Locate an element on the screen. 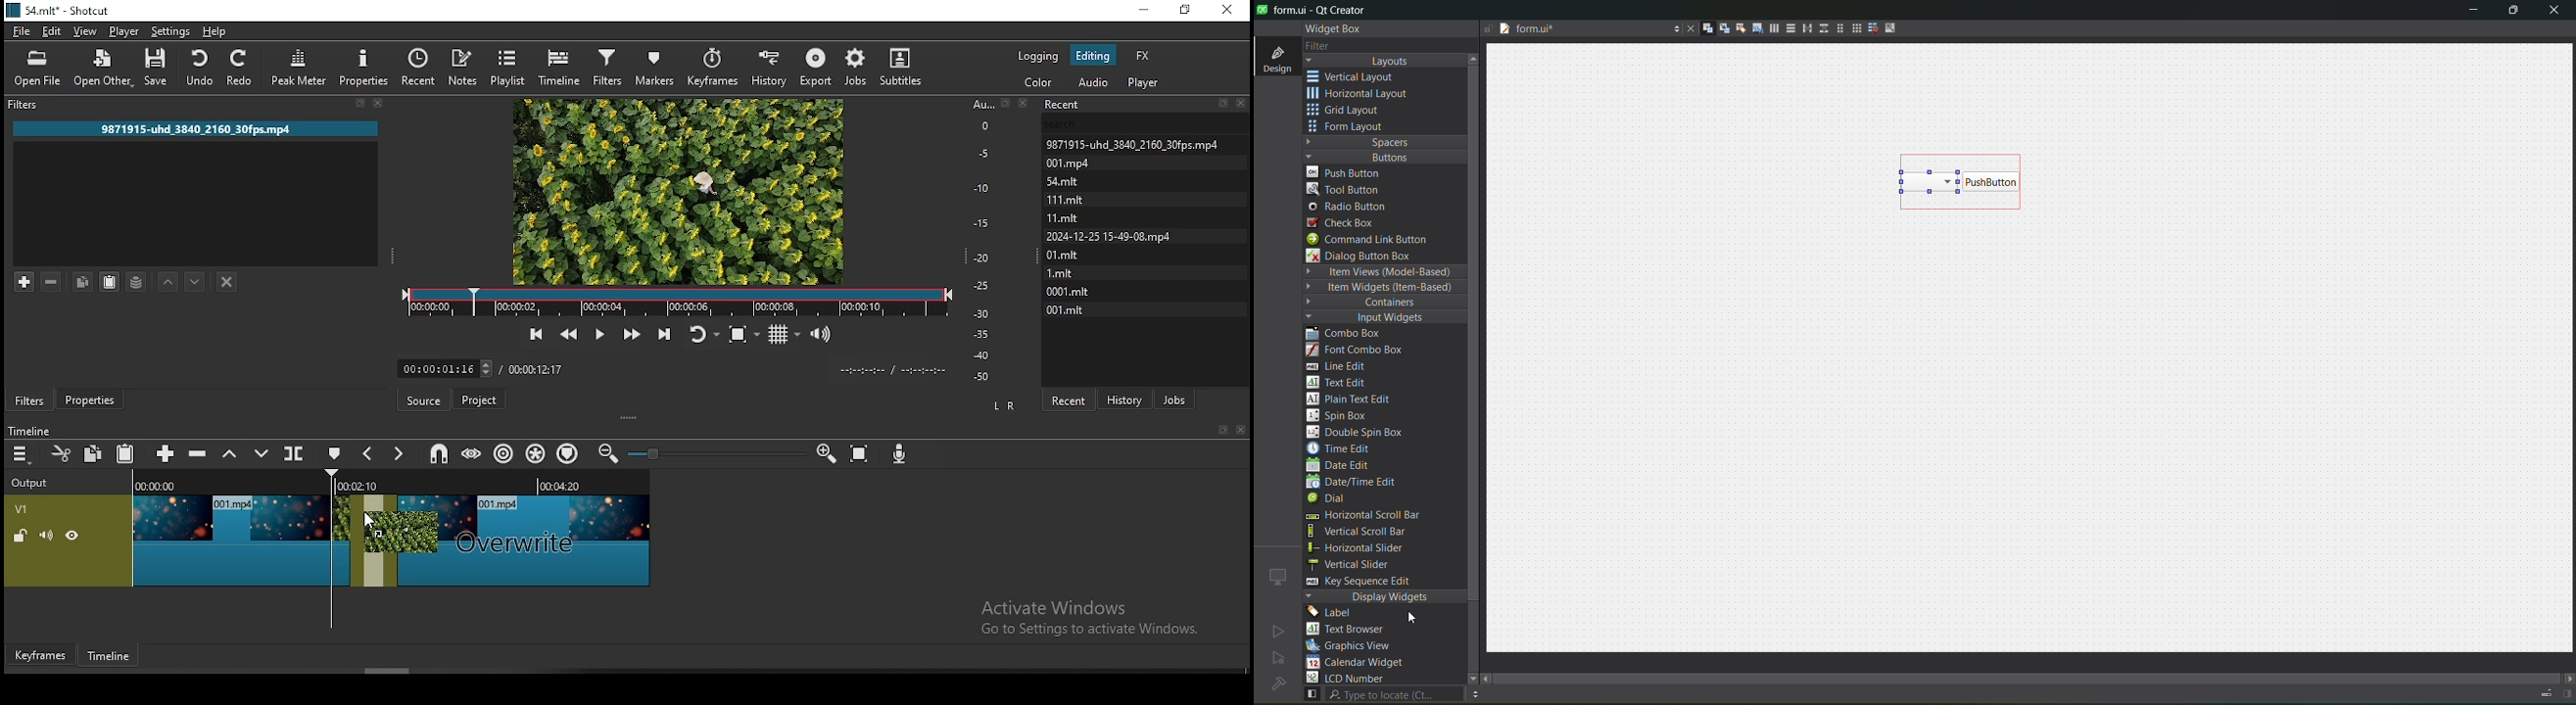 The height and width of the screenshot is (728, 2576). display widgets is located at coordinates (1385, 597).